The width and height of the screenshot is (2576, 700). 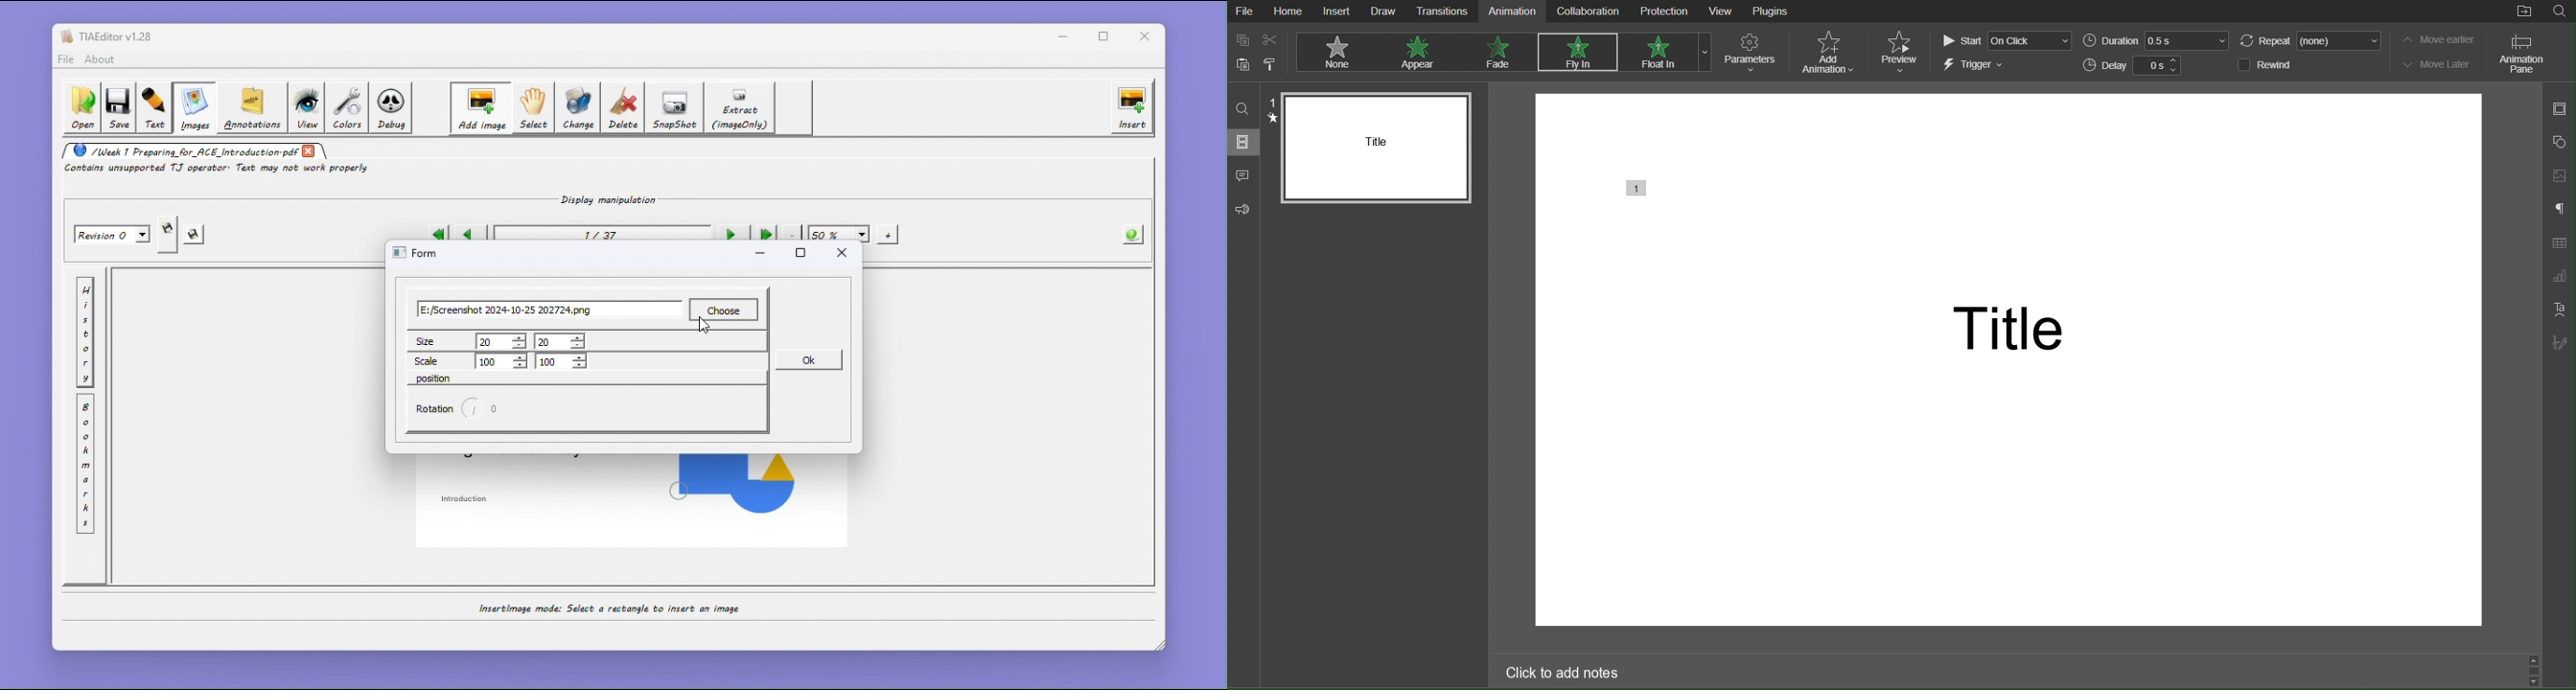 What do you see at coordinates (1575, 54) in the screenshot?
I see `Fly In` at bounding box center [1575, 54].